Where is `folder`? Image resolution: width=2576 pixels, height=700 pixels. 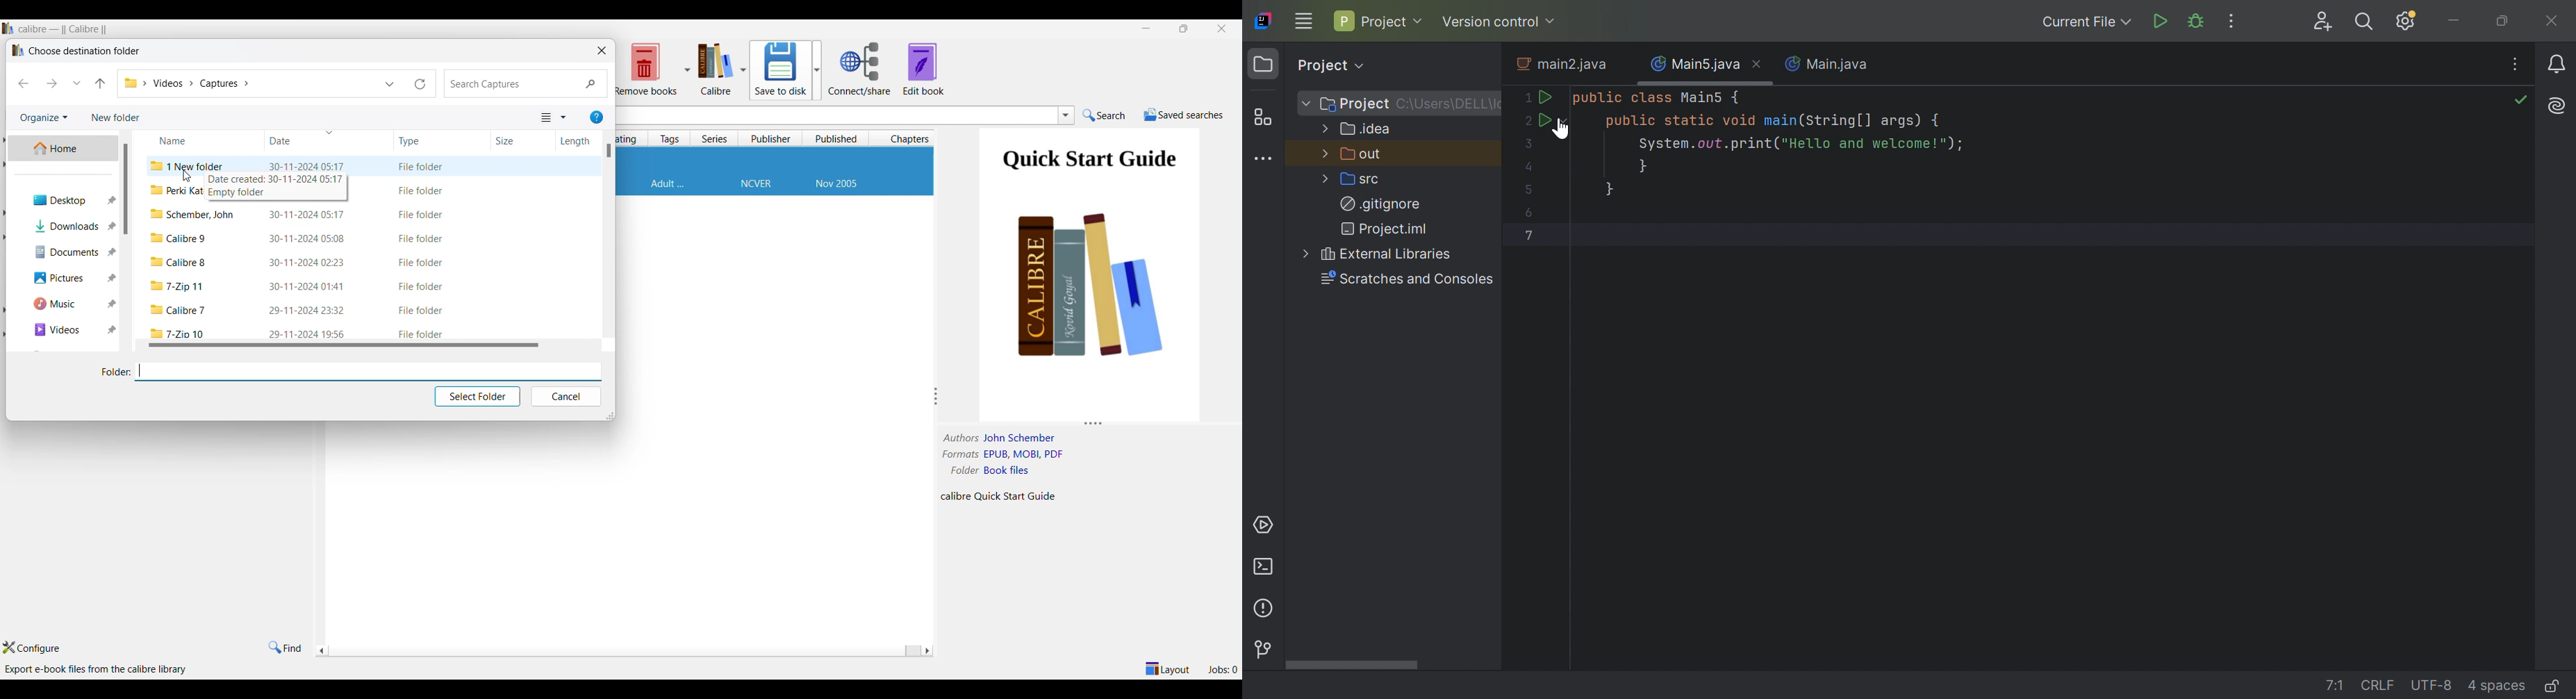
folder is located at coordinates (178, 332).